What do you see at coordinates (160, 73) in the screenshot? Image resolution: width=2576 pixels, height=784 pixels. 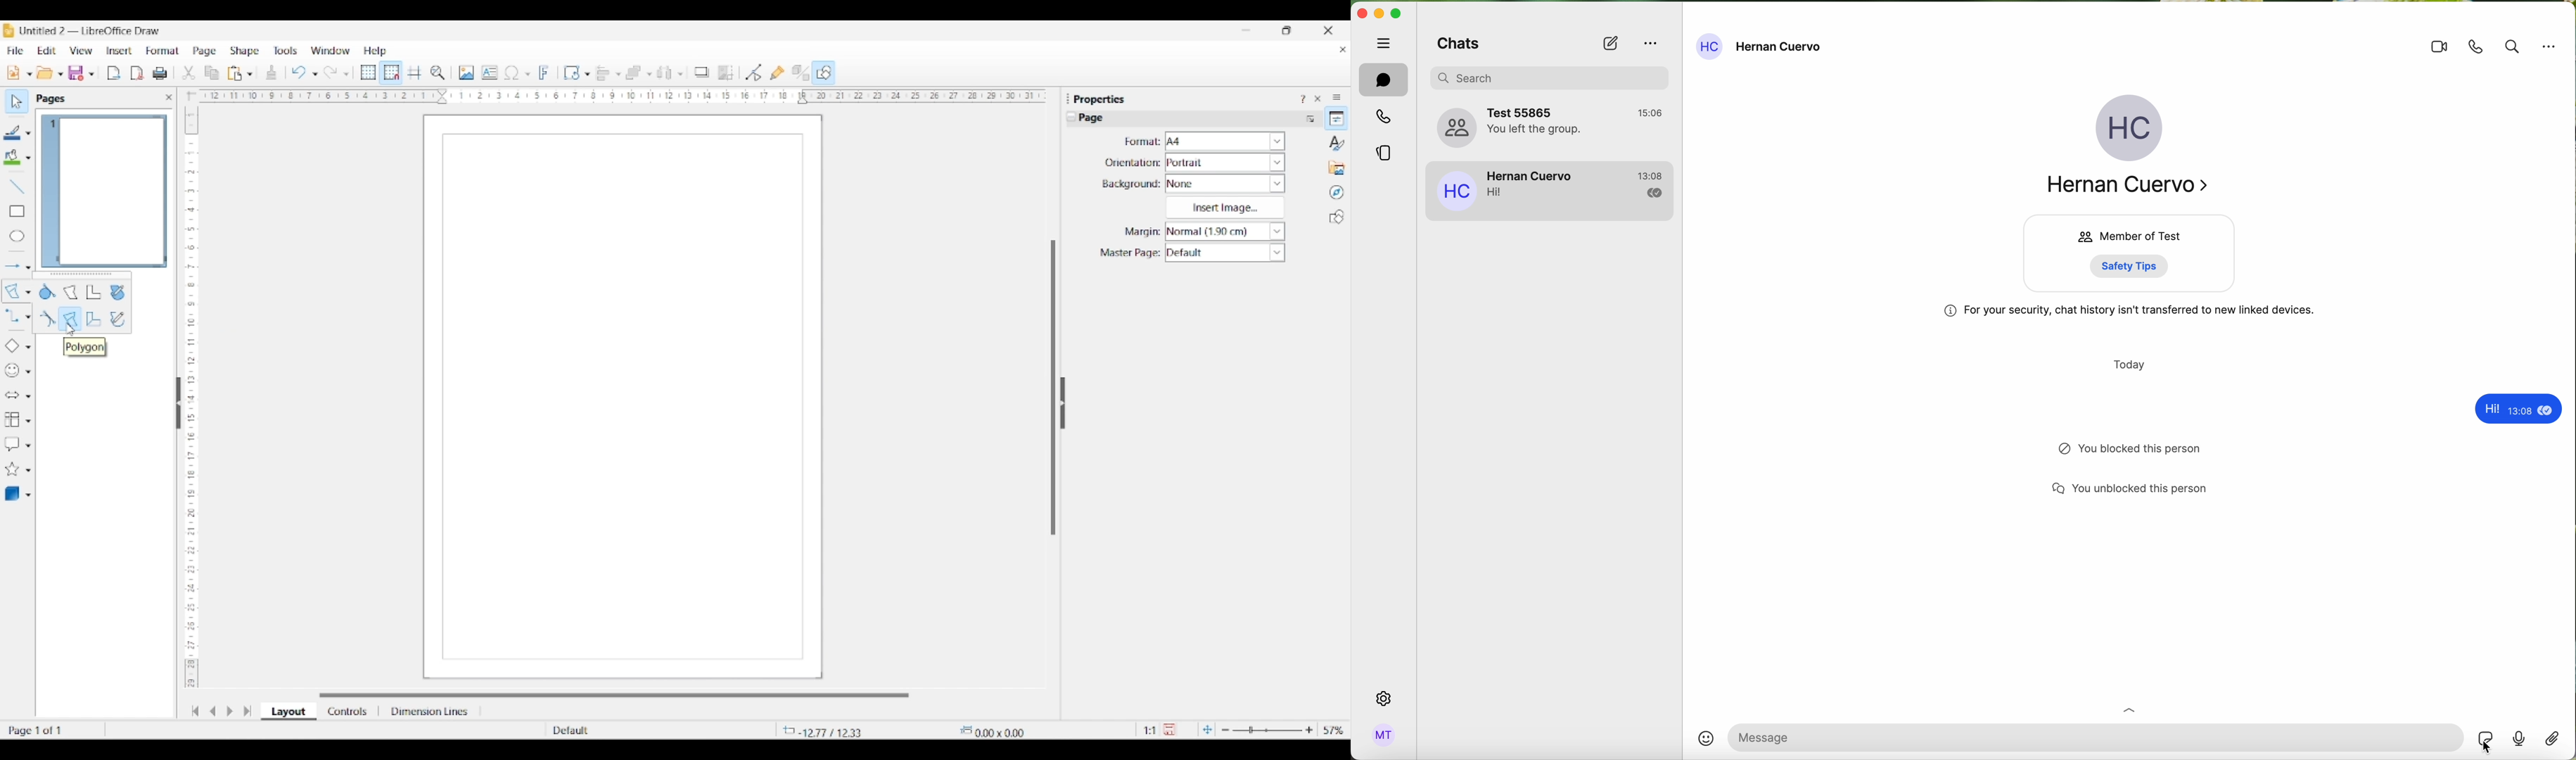 I see `Print` at bounding box center [160, 73].